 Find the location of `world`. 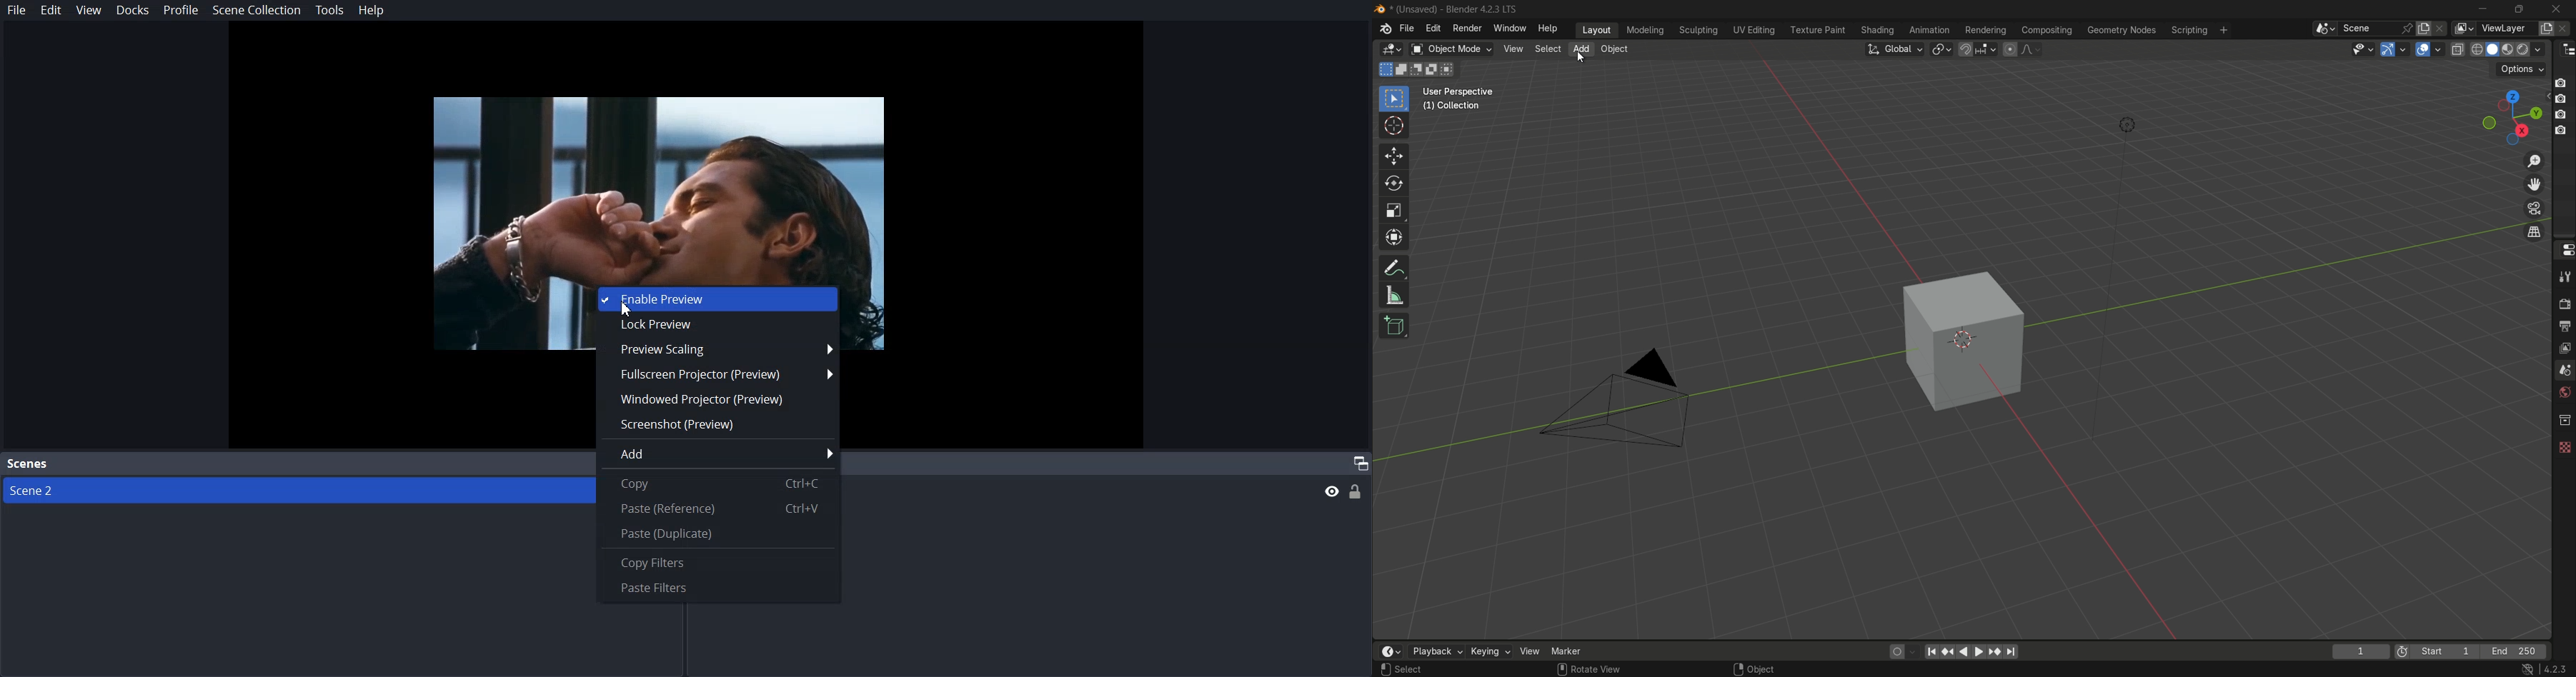

world is located at coordinates (2564, 394).